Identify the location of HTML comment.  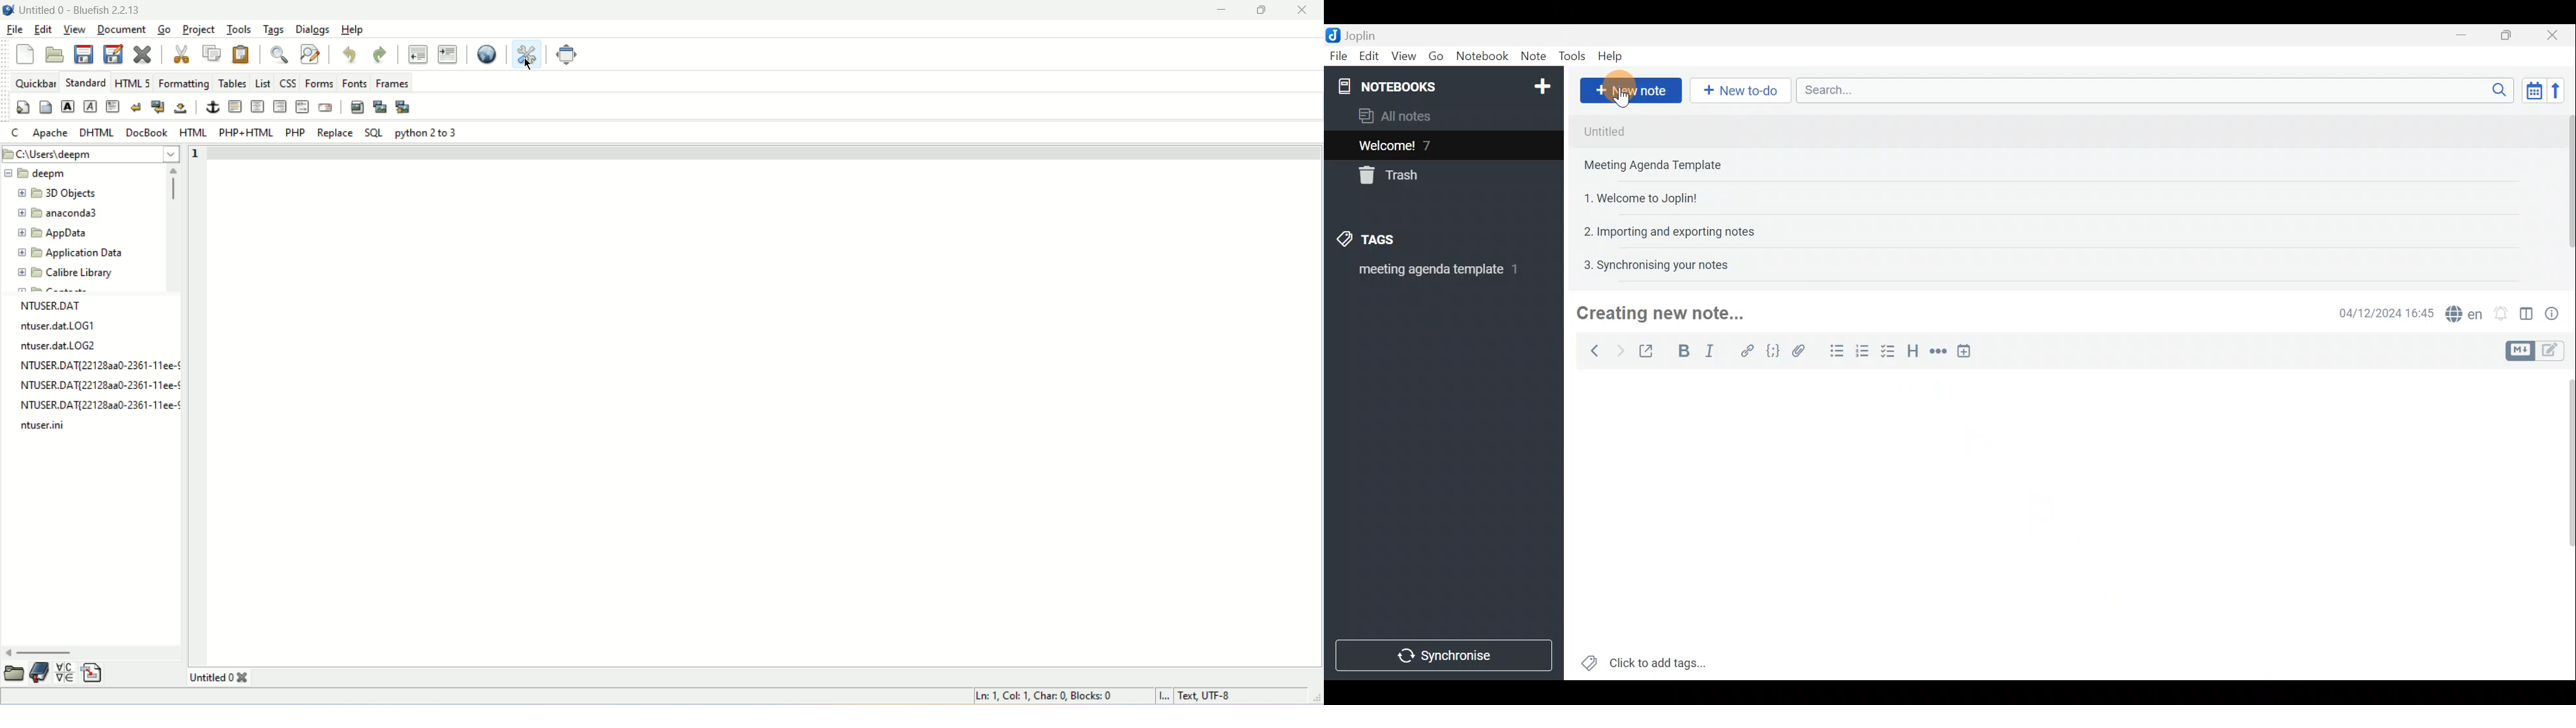
(302, 106).